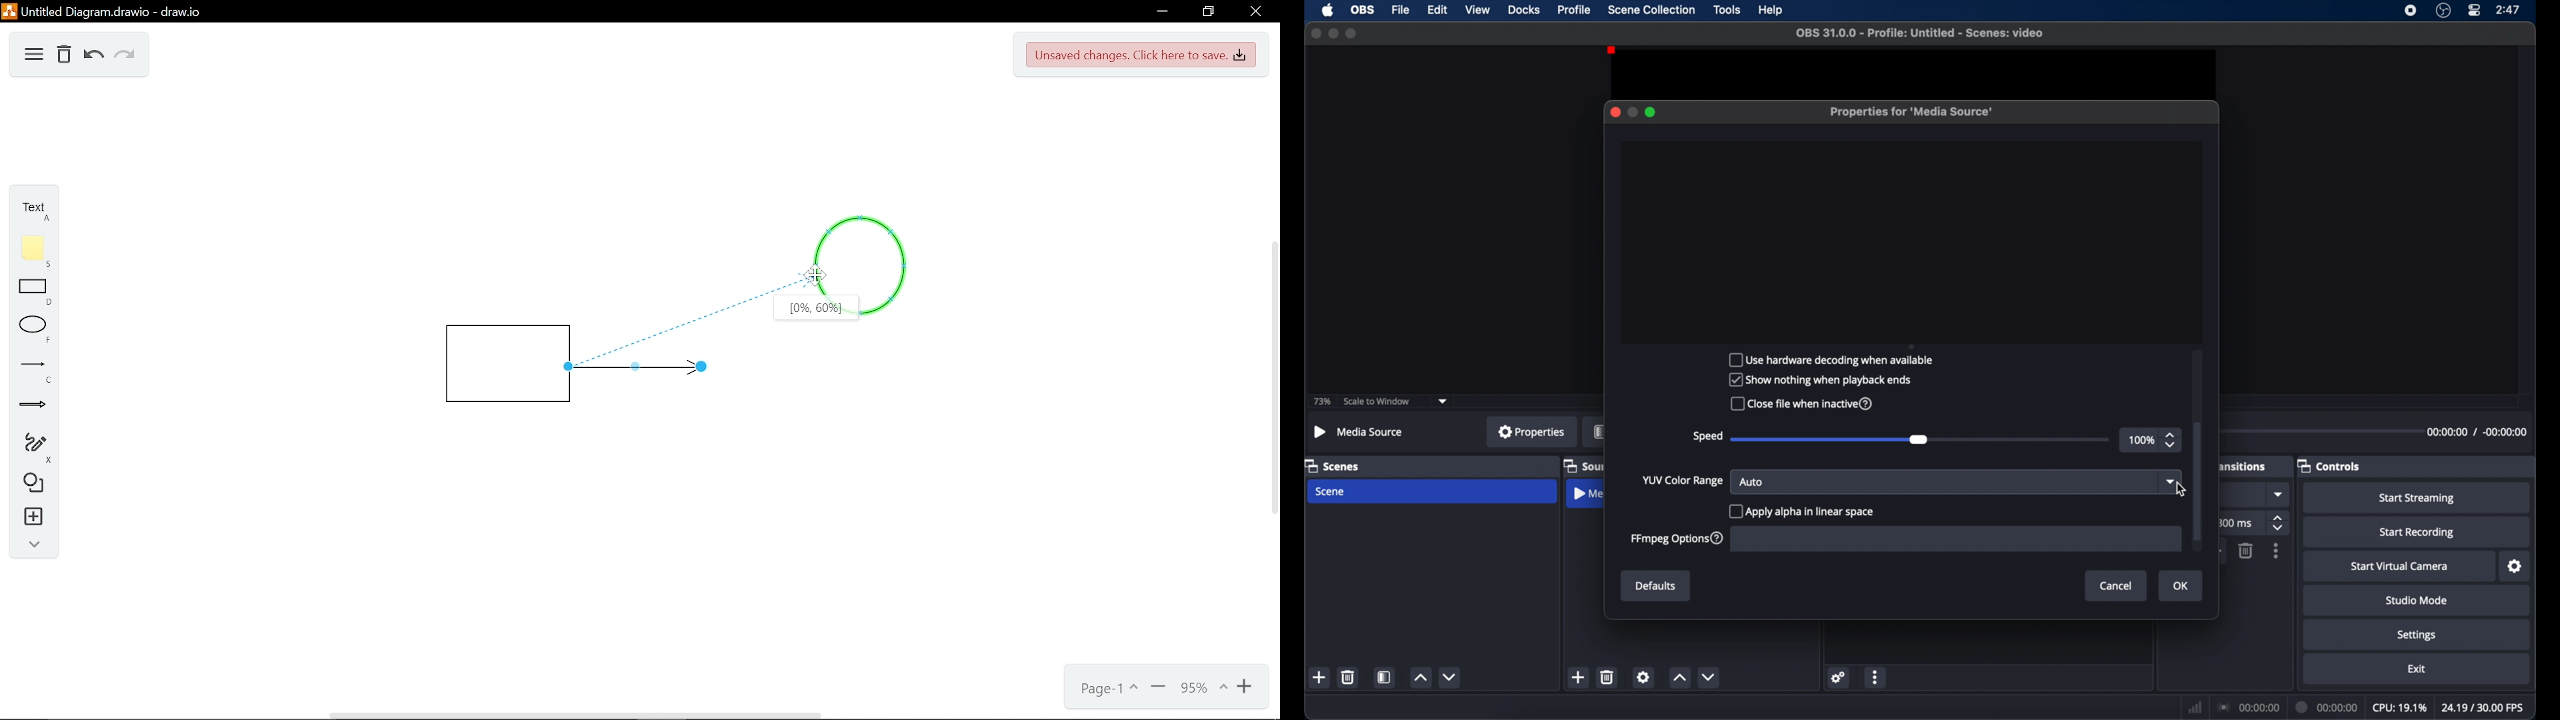  What do you see at coordinates (1920, 33) in the screenshot?
I see `file name` at bounding box center [1920, 33].